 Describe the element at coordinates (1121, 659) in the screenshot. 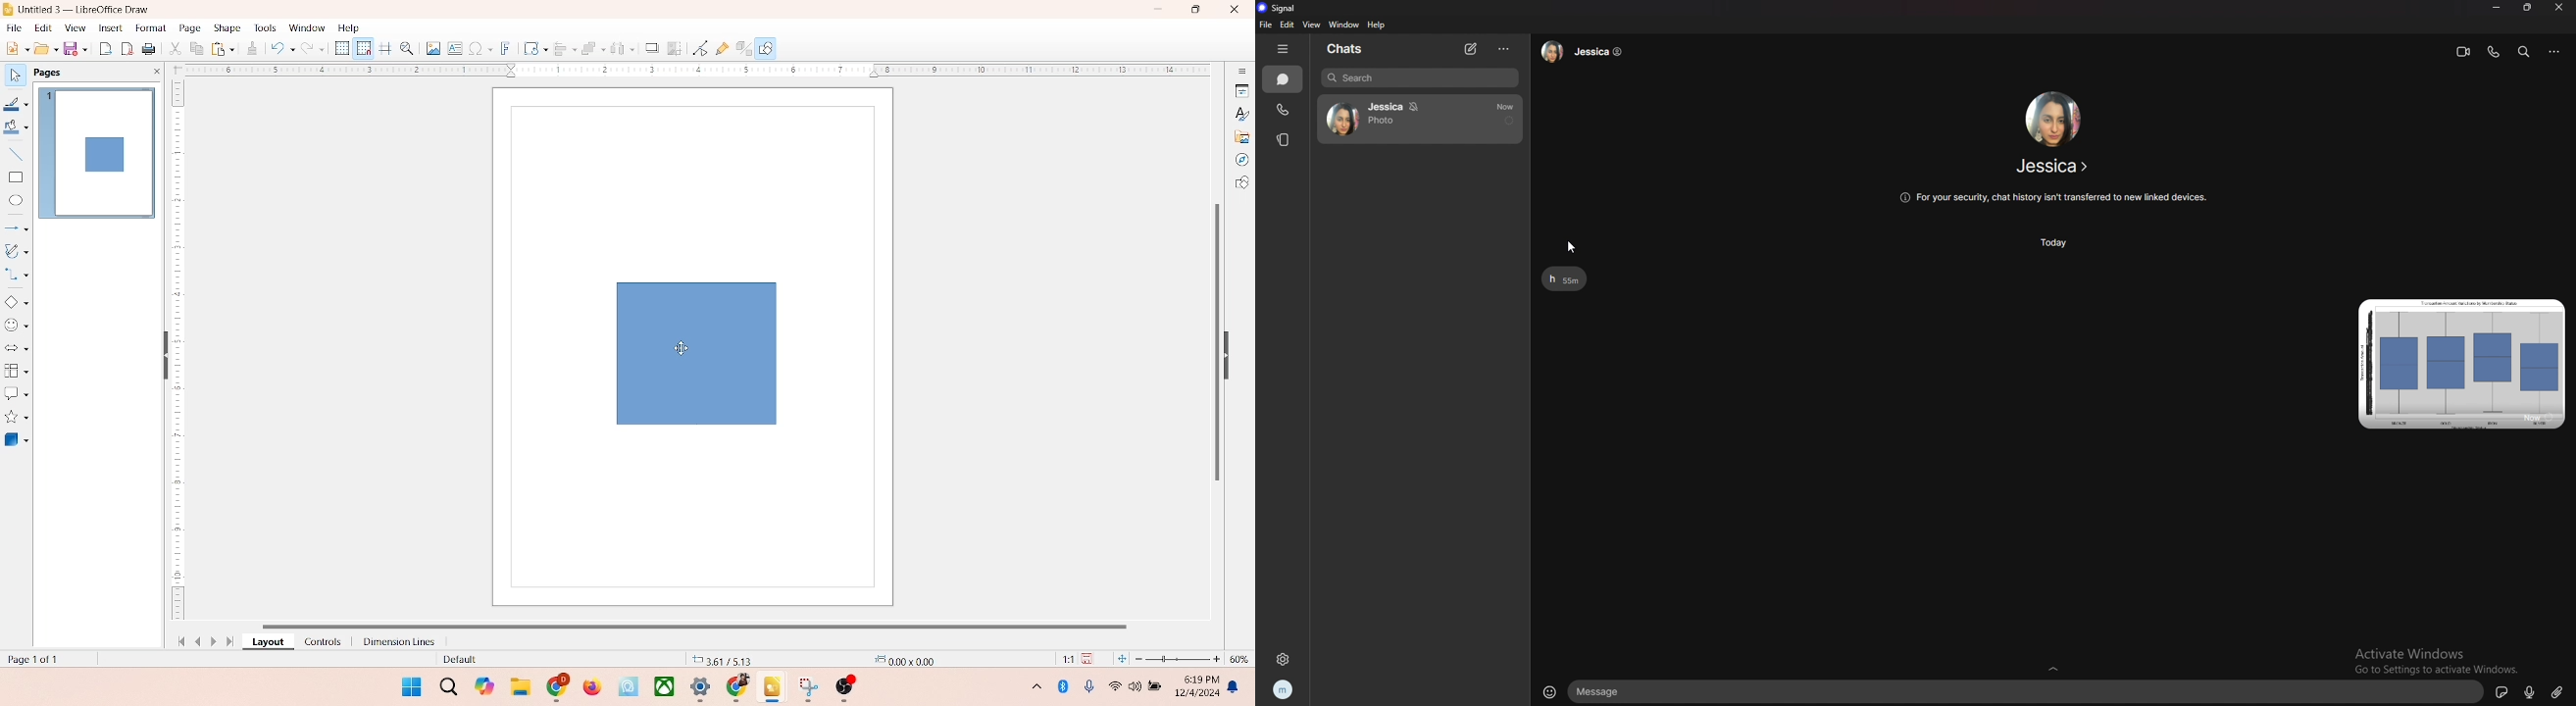

I see `fit to current window` at that location.